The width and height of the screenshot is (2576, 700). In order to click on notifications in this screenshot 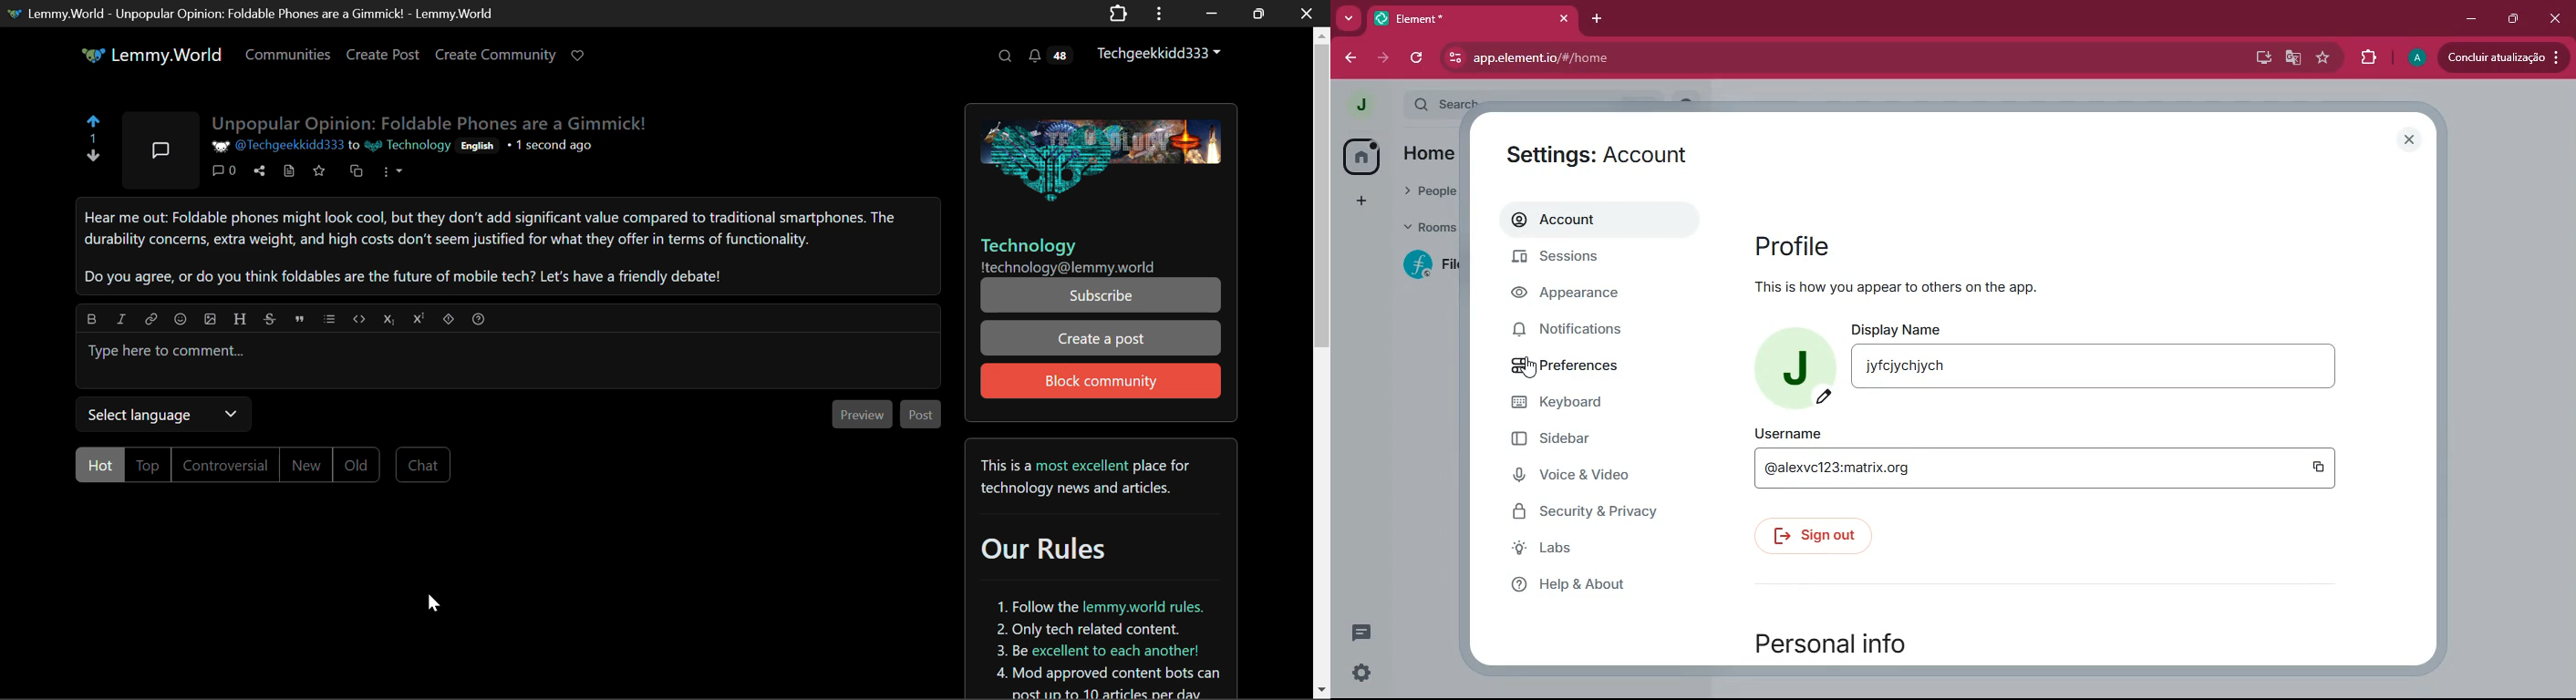, I will do `click(1587, 334)`.